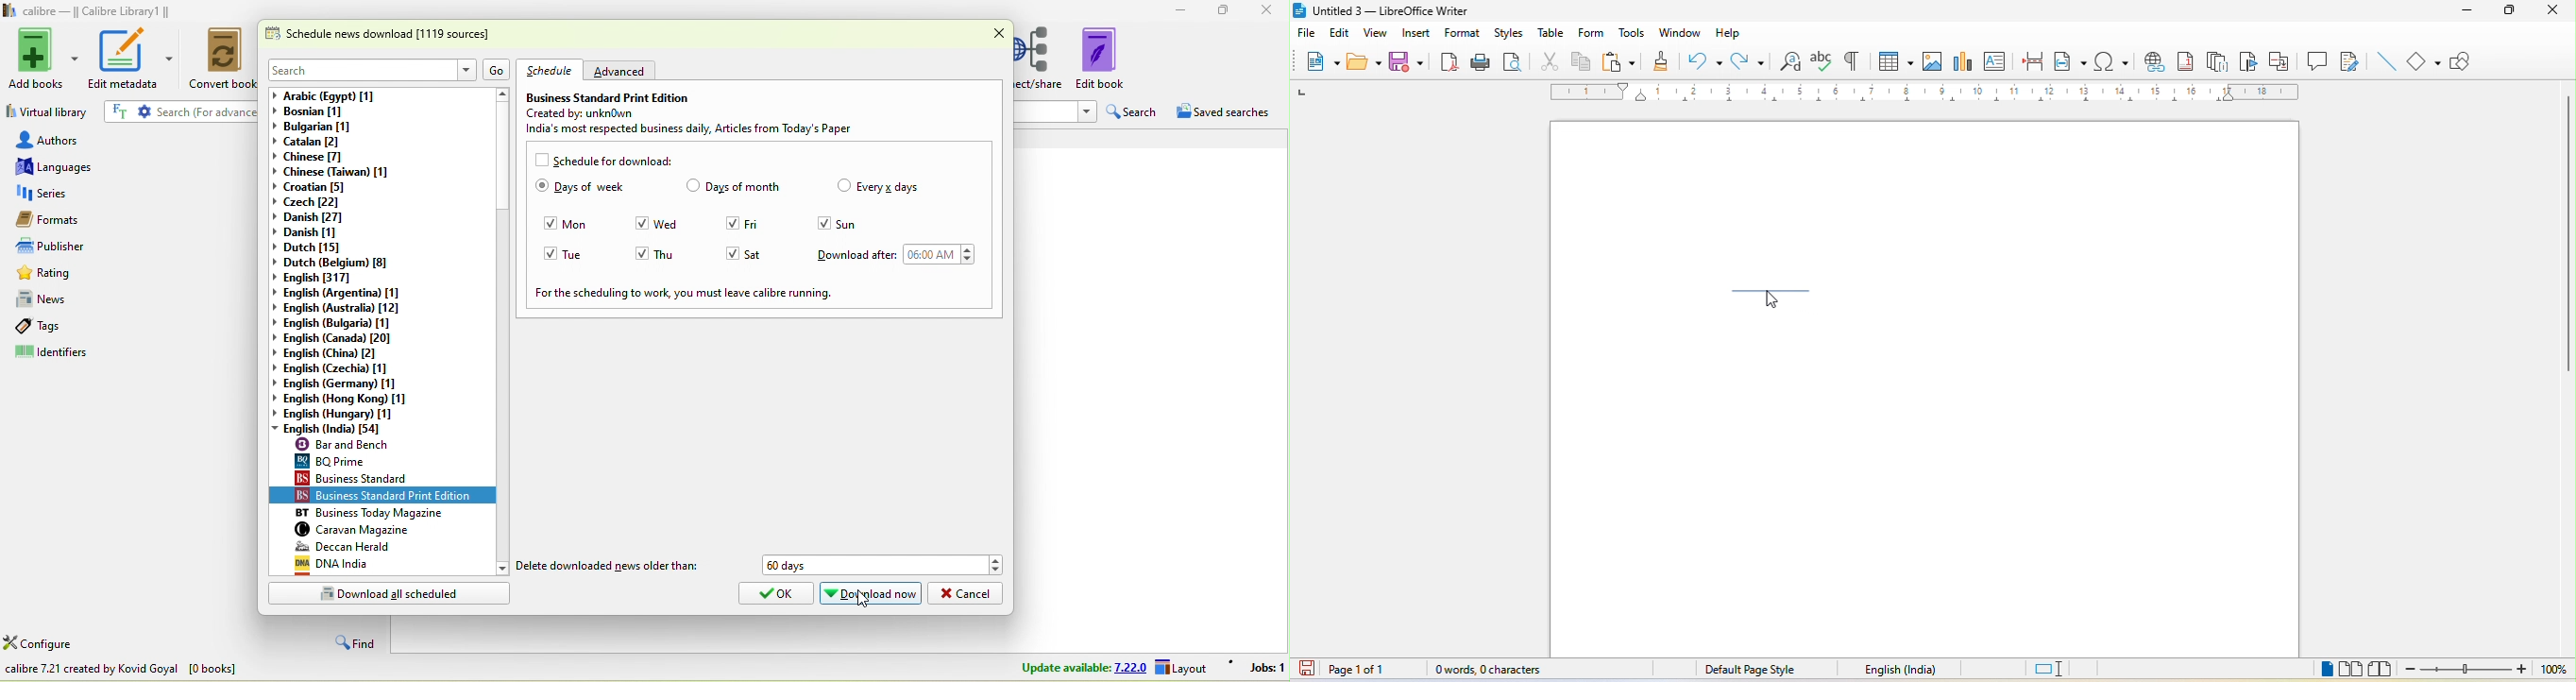 The width and height of the screenshot is (2576, 700). What do you see at coordinates (132, 167) in the screenshot?
I see `languages` at bounding box center [132, 167].